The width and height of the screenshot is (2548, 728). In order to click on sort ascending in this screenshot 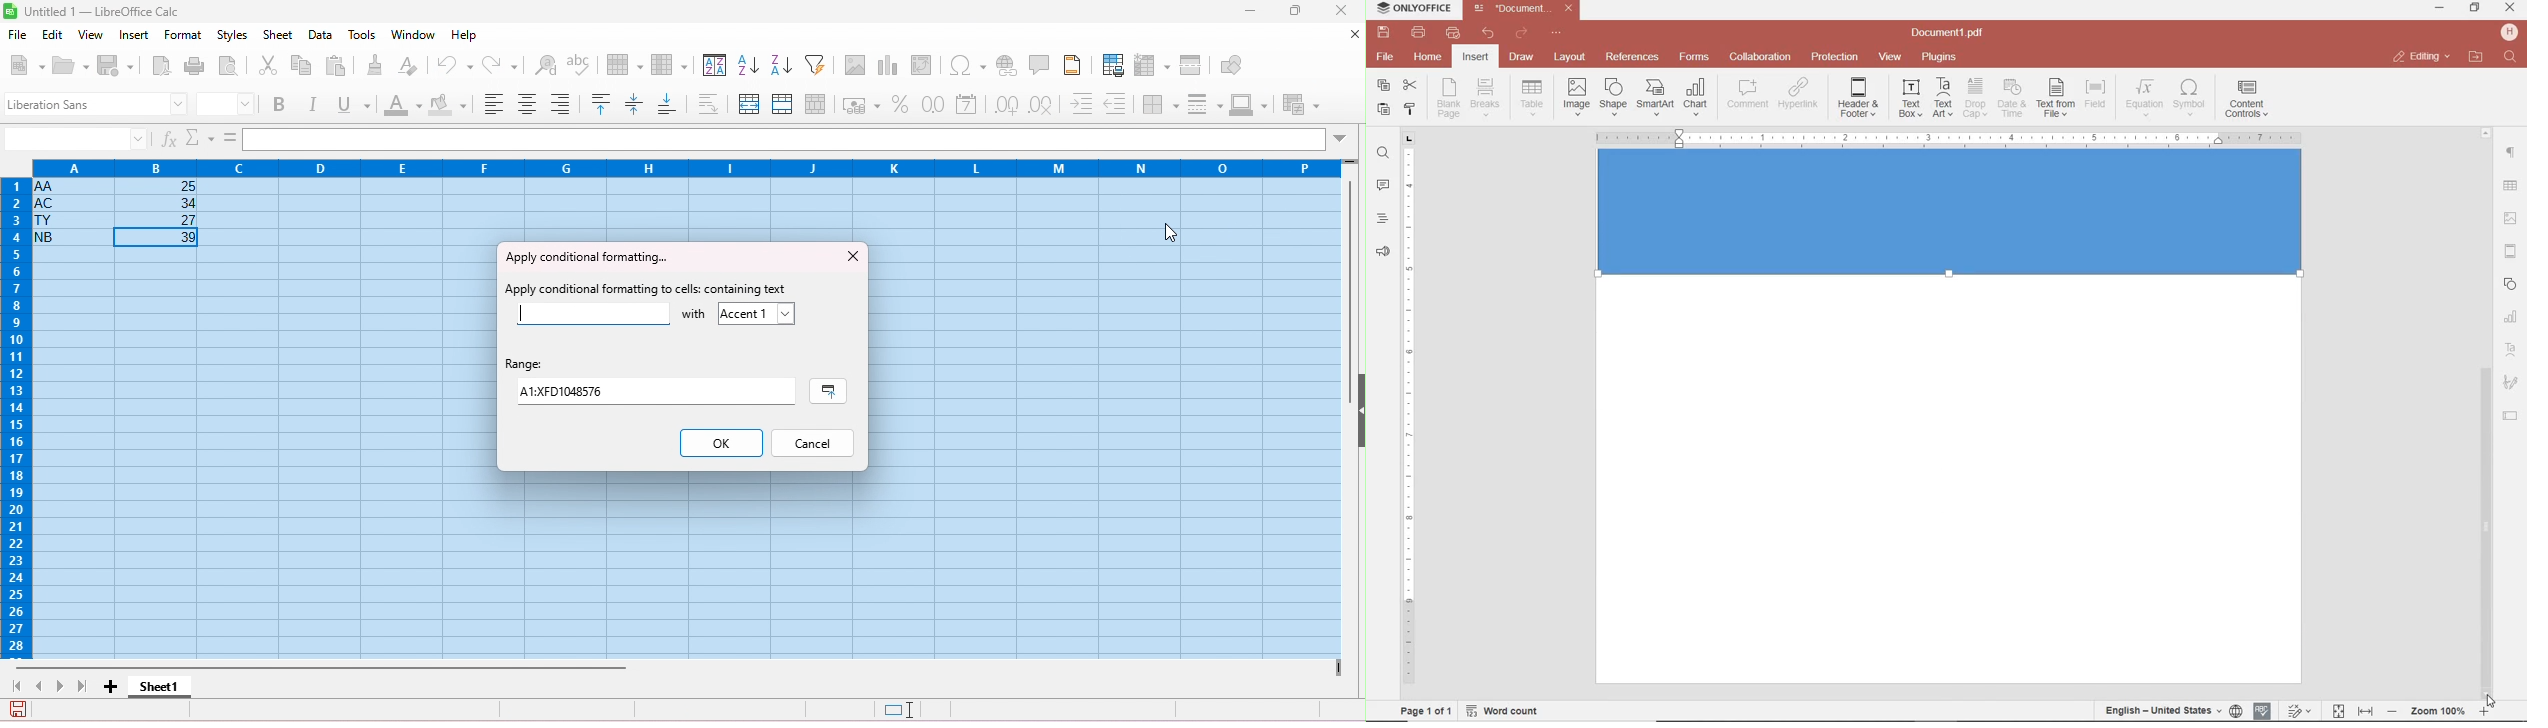, I will do `click(749, 63)`.